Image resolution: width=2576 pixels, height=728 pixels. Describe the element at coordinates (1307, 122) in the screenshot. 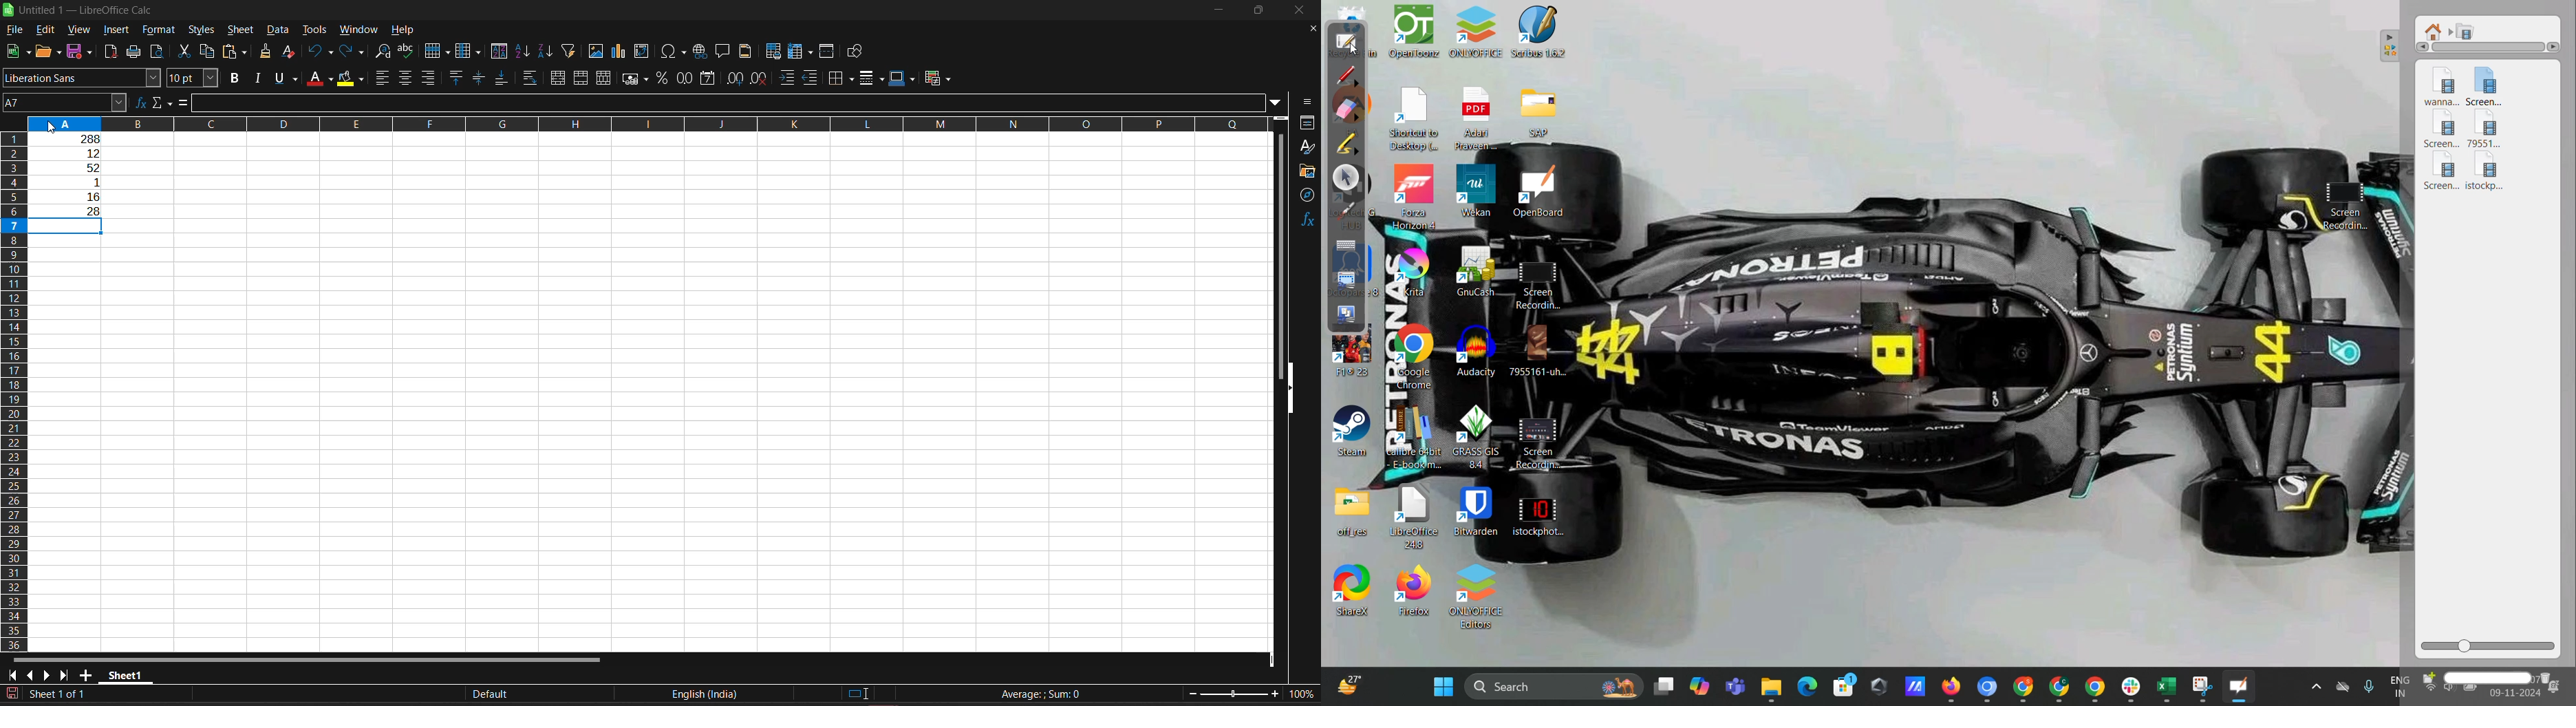

I see `properties` at that location.